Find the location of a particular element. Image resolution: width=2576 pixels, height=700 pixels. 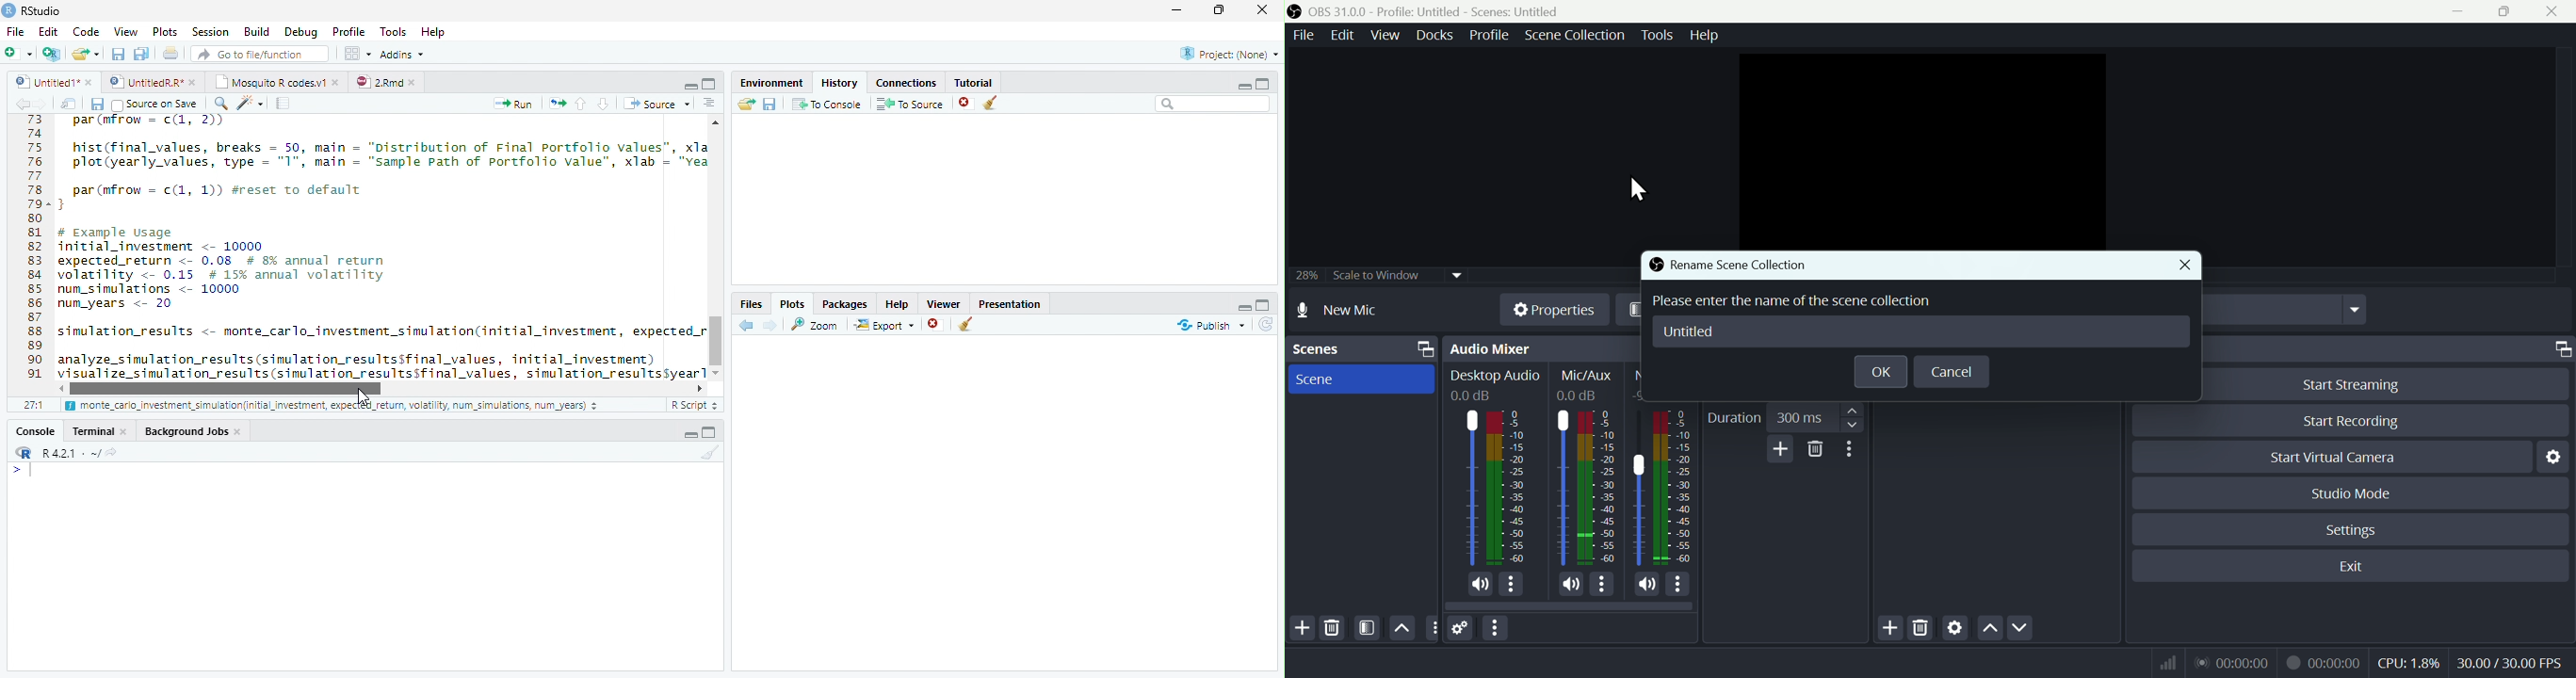

Untited1* is located at coordinates (52, 81).